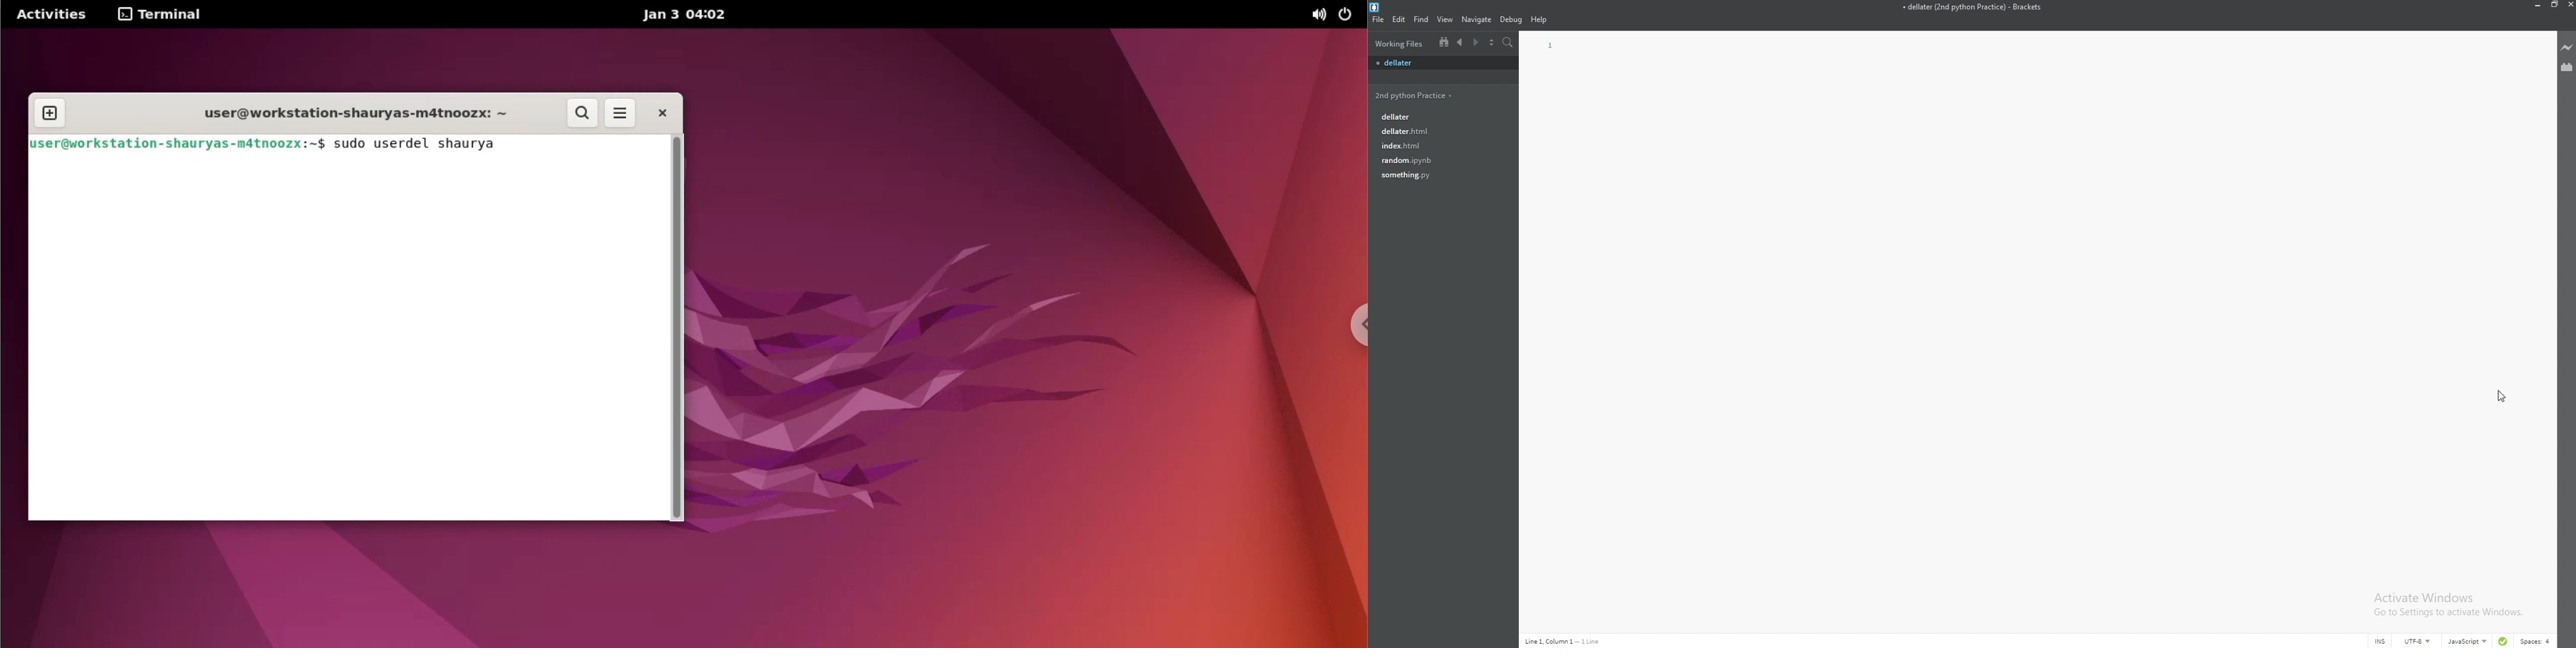  What do you see at coordinates (1543, 46) in the screenshot?
I see `line number` at bounding box center [1543, 46].